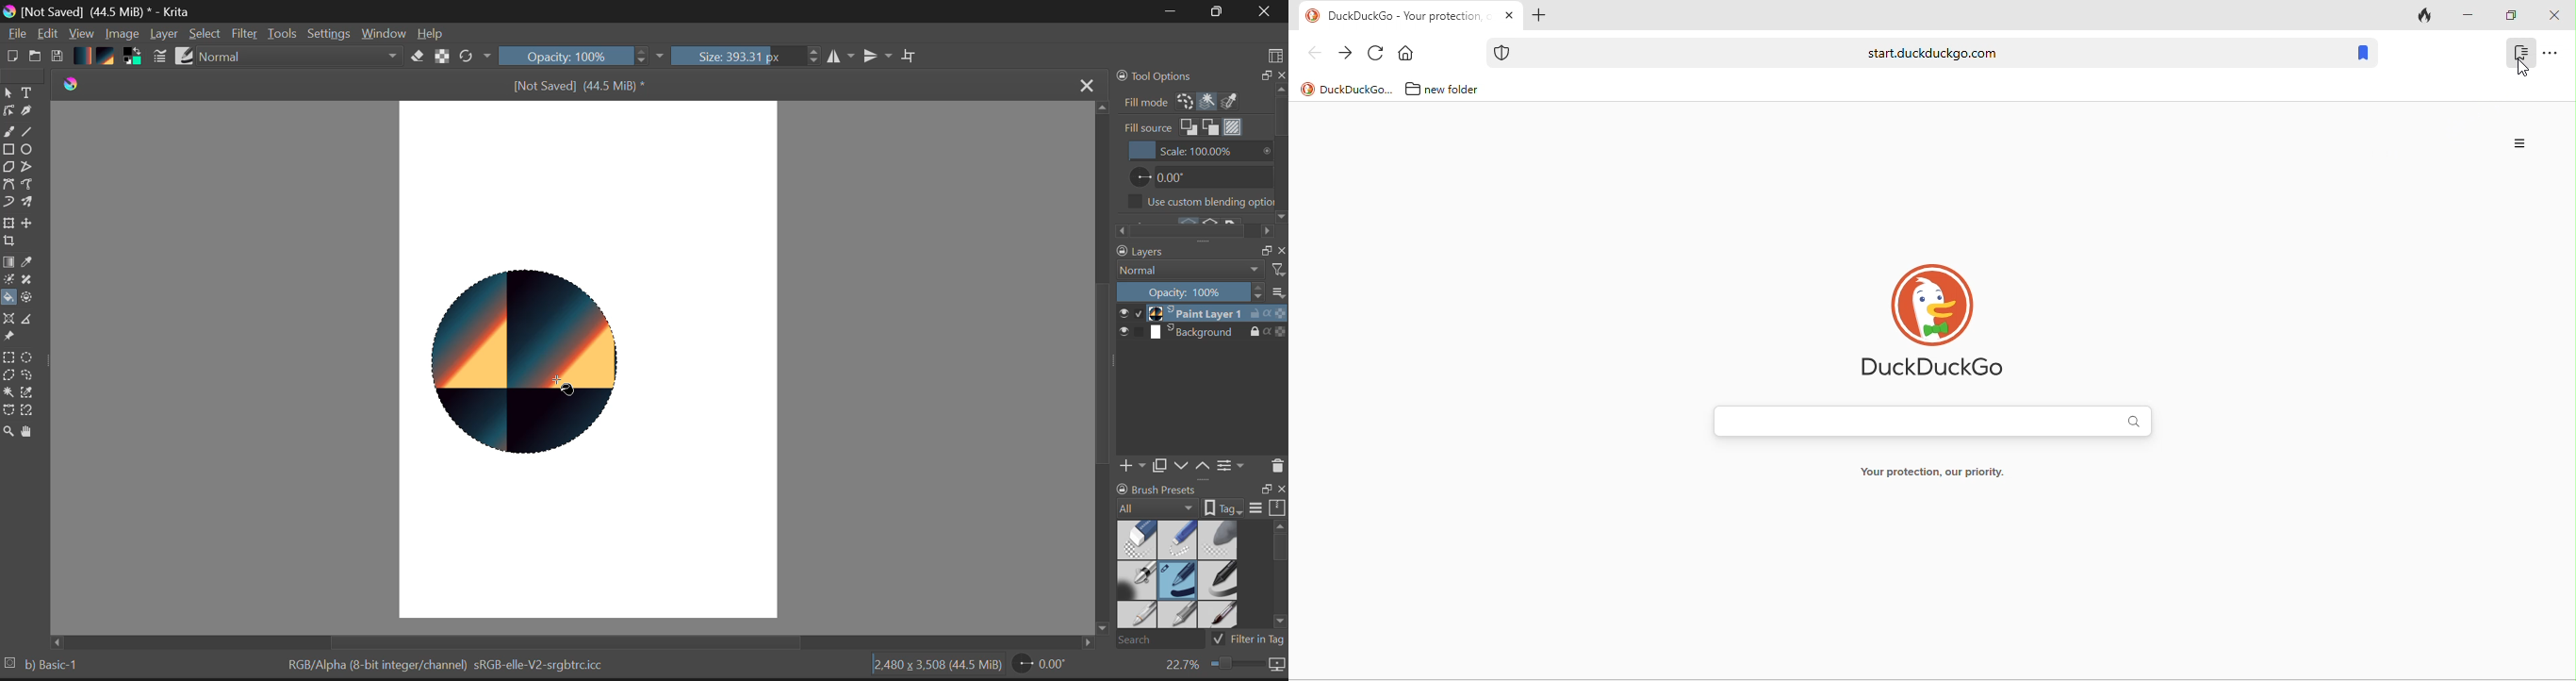 Image resolution: width=2576 pixels, height=700 pixels. Describe the element at coordinates (29, 355) in the screenshot. I see `Circular Selection Selected` at that location.